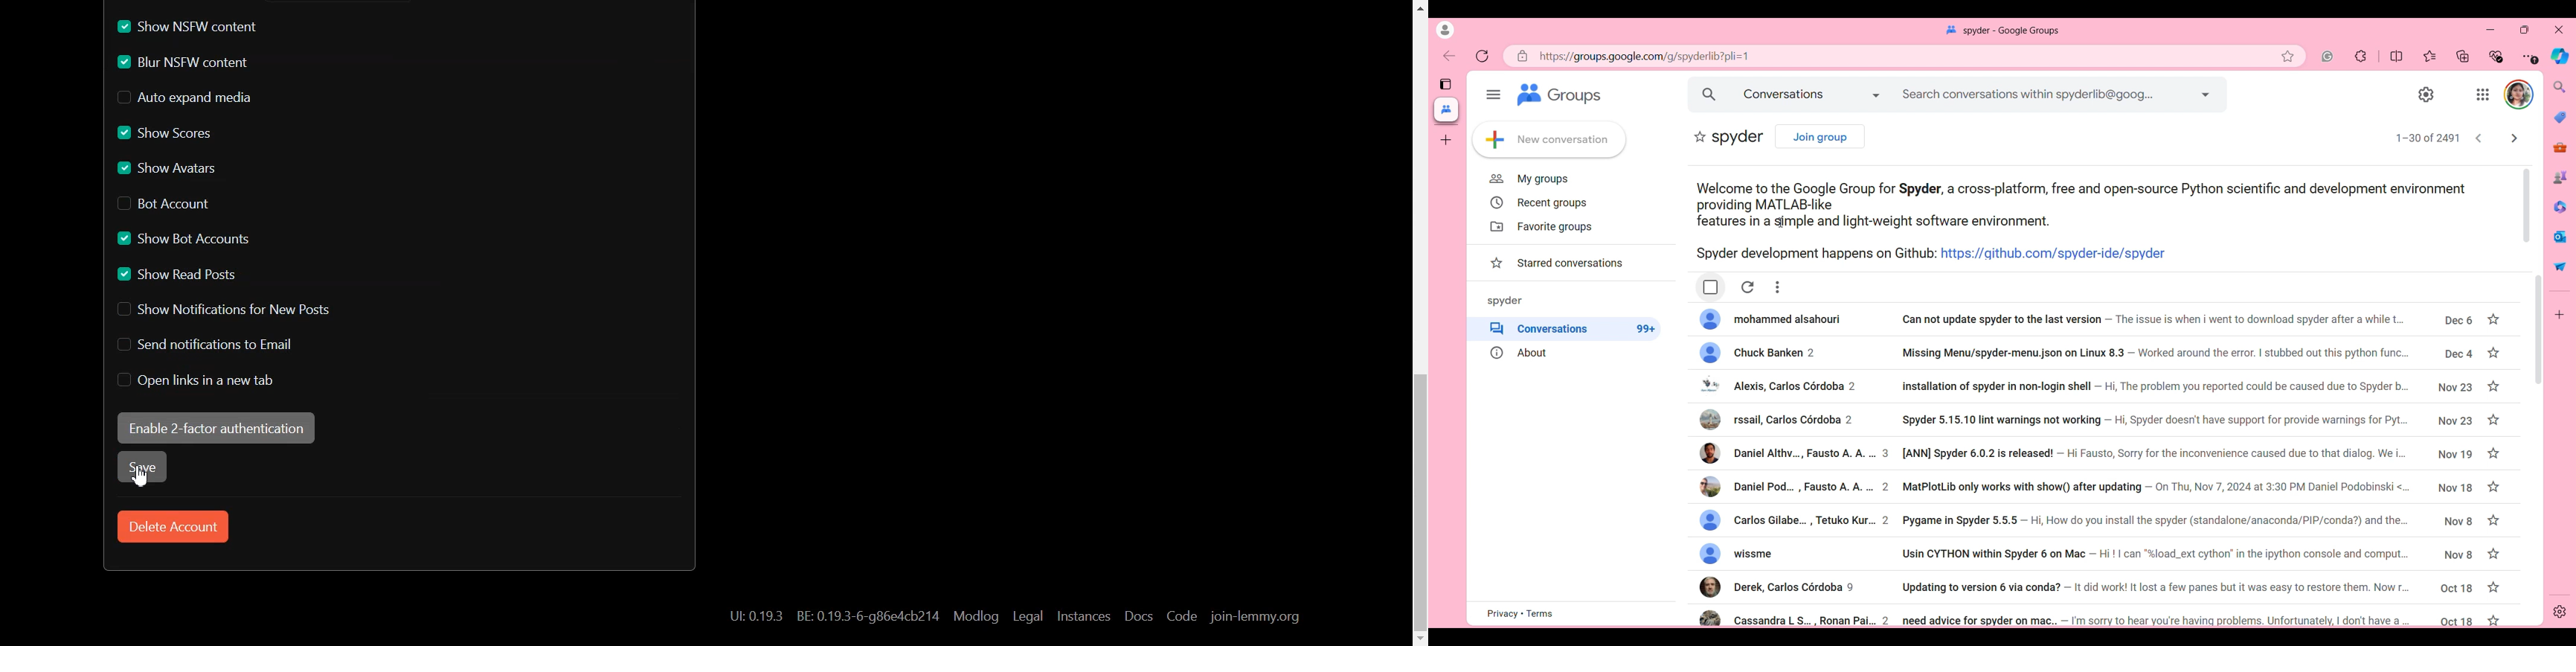 The height and width of the screenshot is (672, 2576). Describe the element at coordinates (1537, 203) in the screenshot. I see `Recent groups` at that location.